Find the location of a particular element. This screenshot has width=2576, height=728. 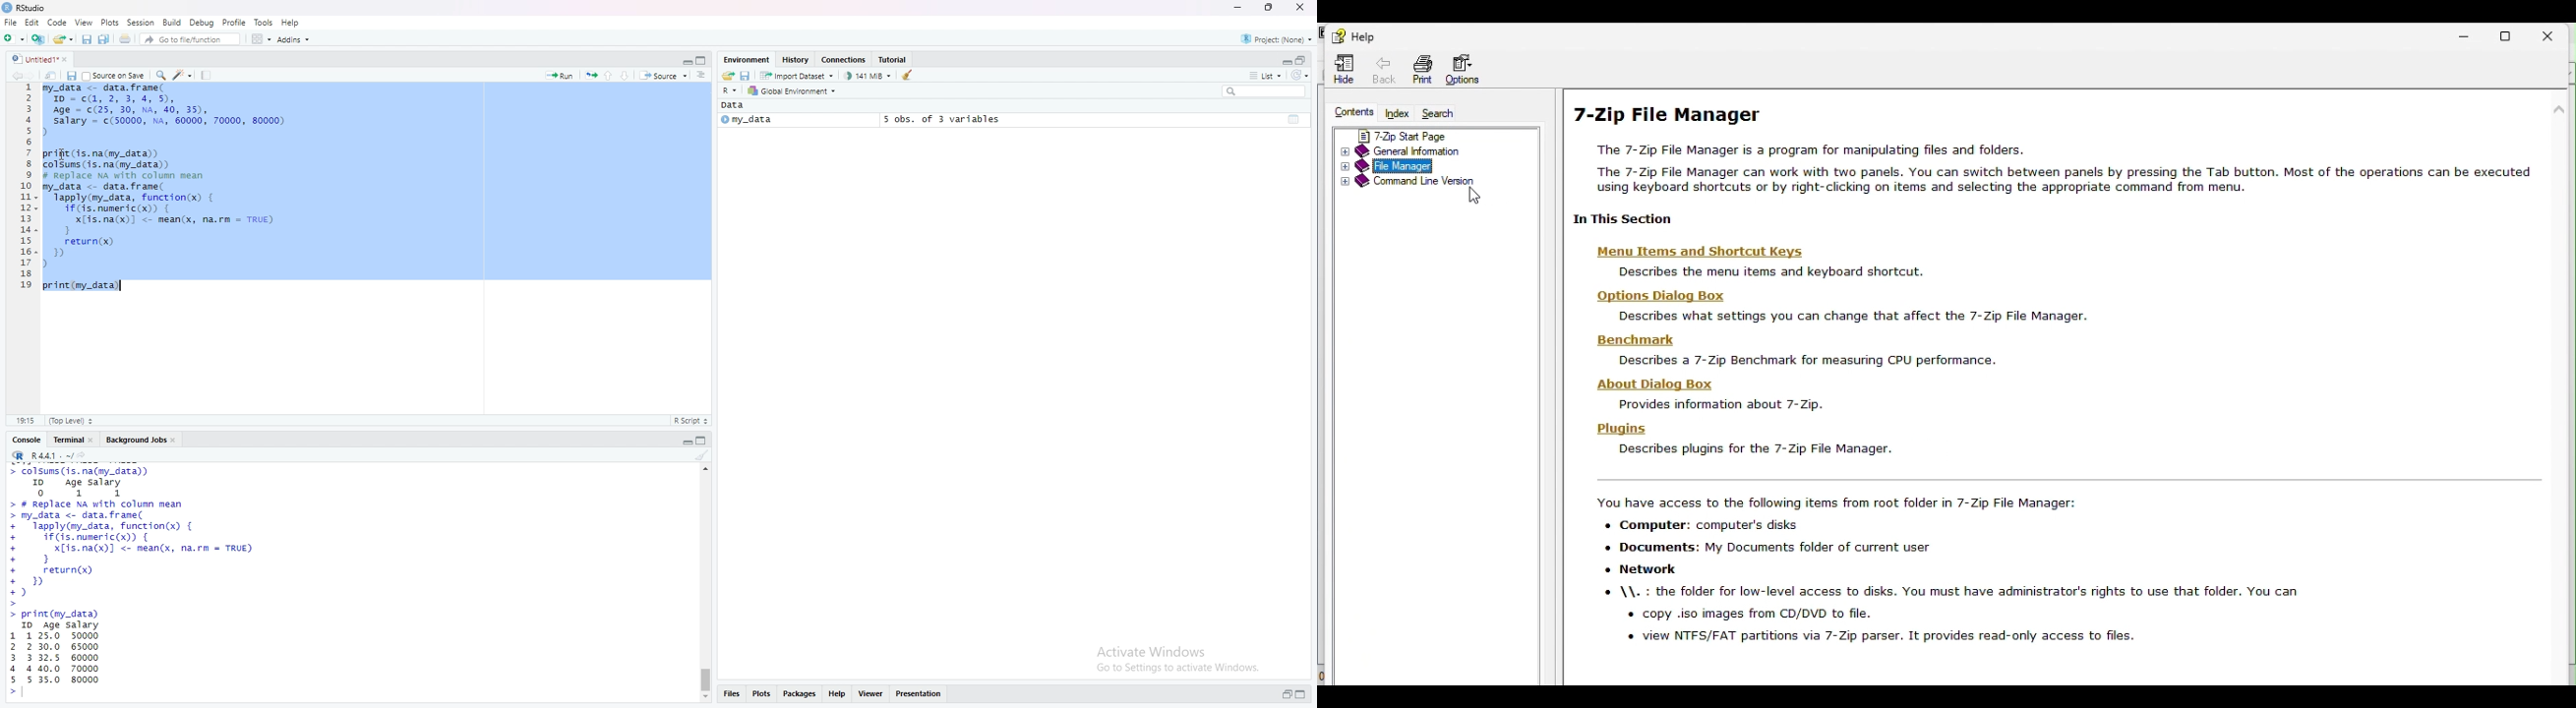

Build is located at coordinates (174, 22).